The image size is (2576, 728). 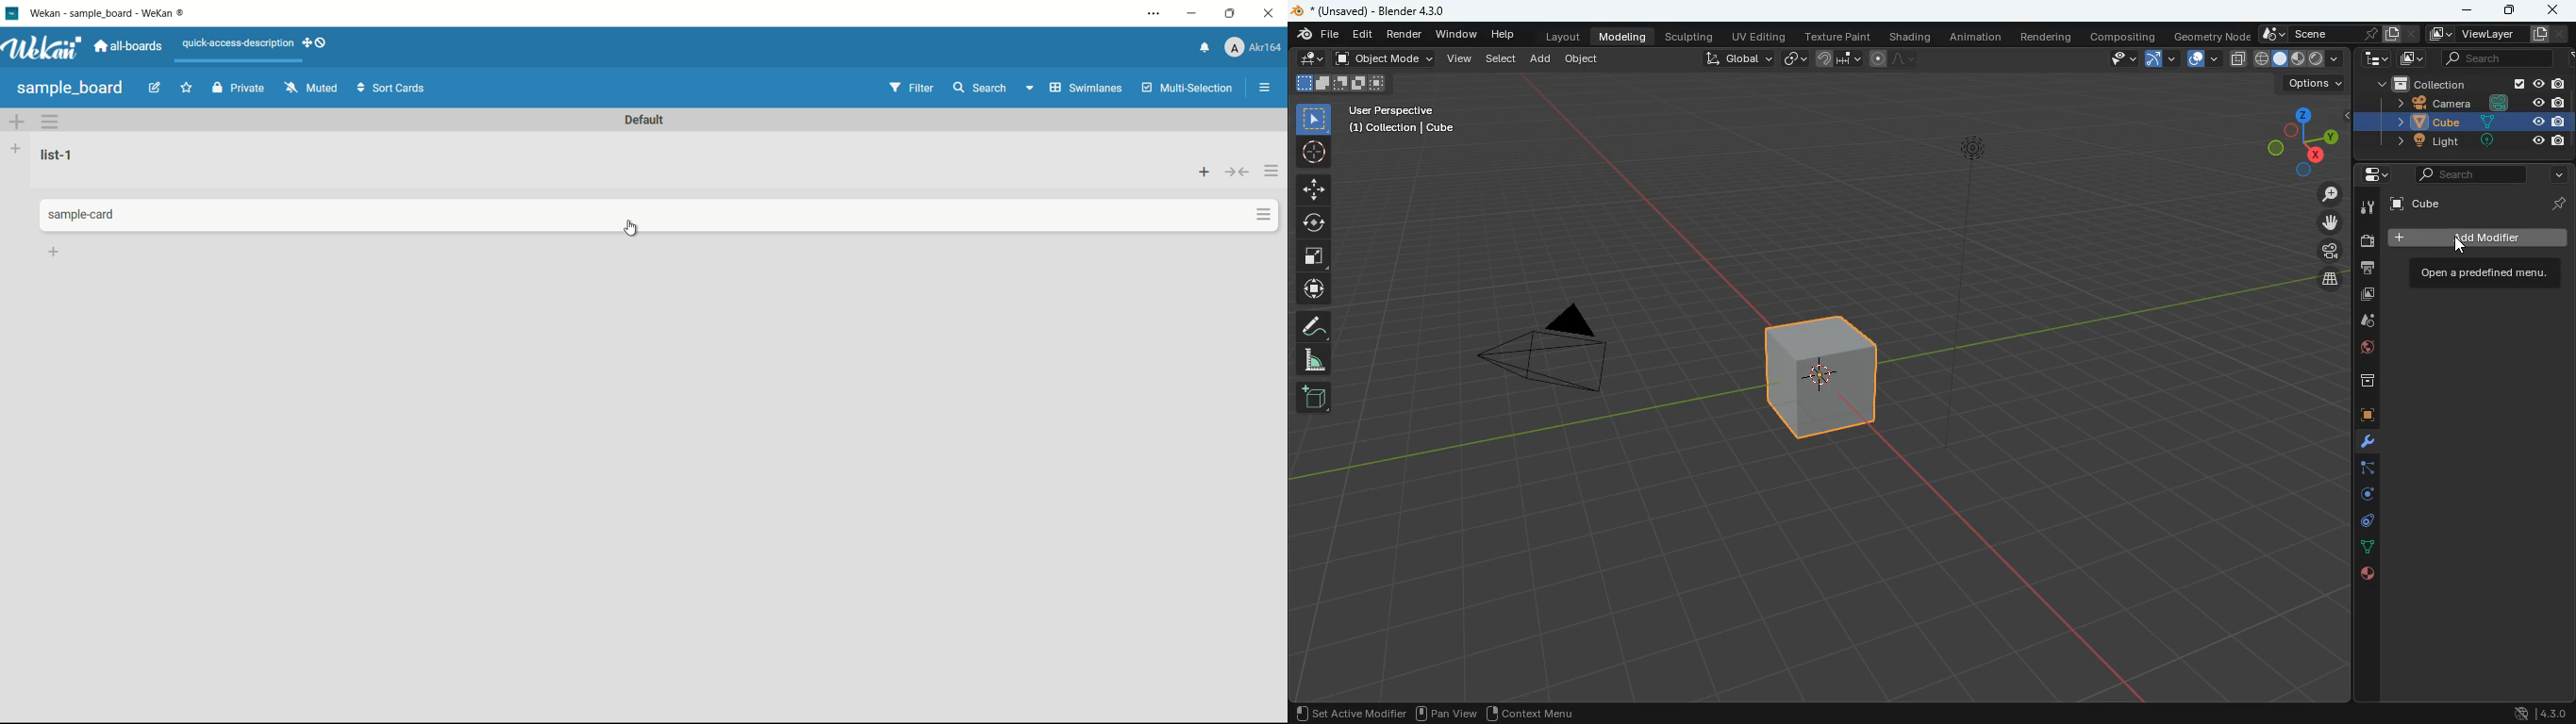 What do you see at coordinates (2484, 274) in the screenshot?
I see `open menu` at bounding box center [2484, 274].